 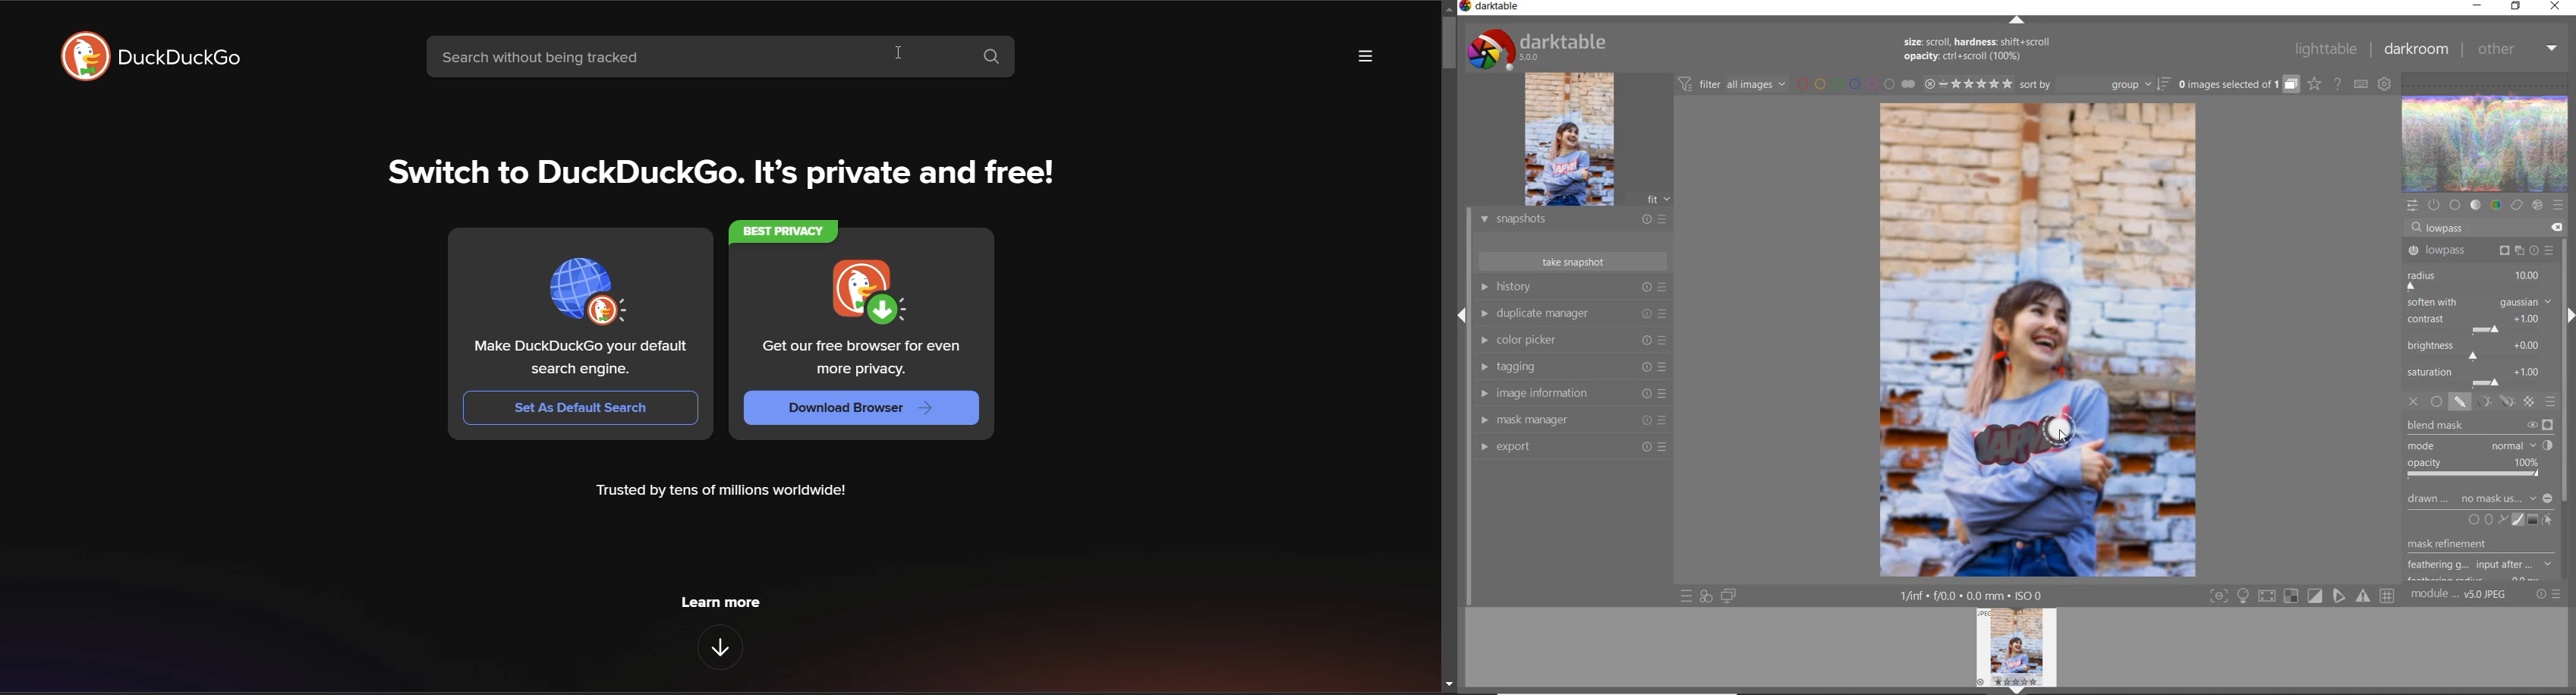 What do you see at coordinates (2020, 650) in the screenshot?
I see `image preview` at bounding box center [2020, 650].